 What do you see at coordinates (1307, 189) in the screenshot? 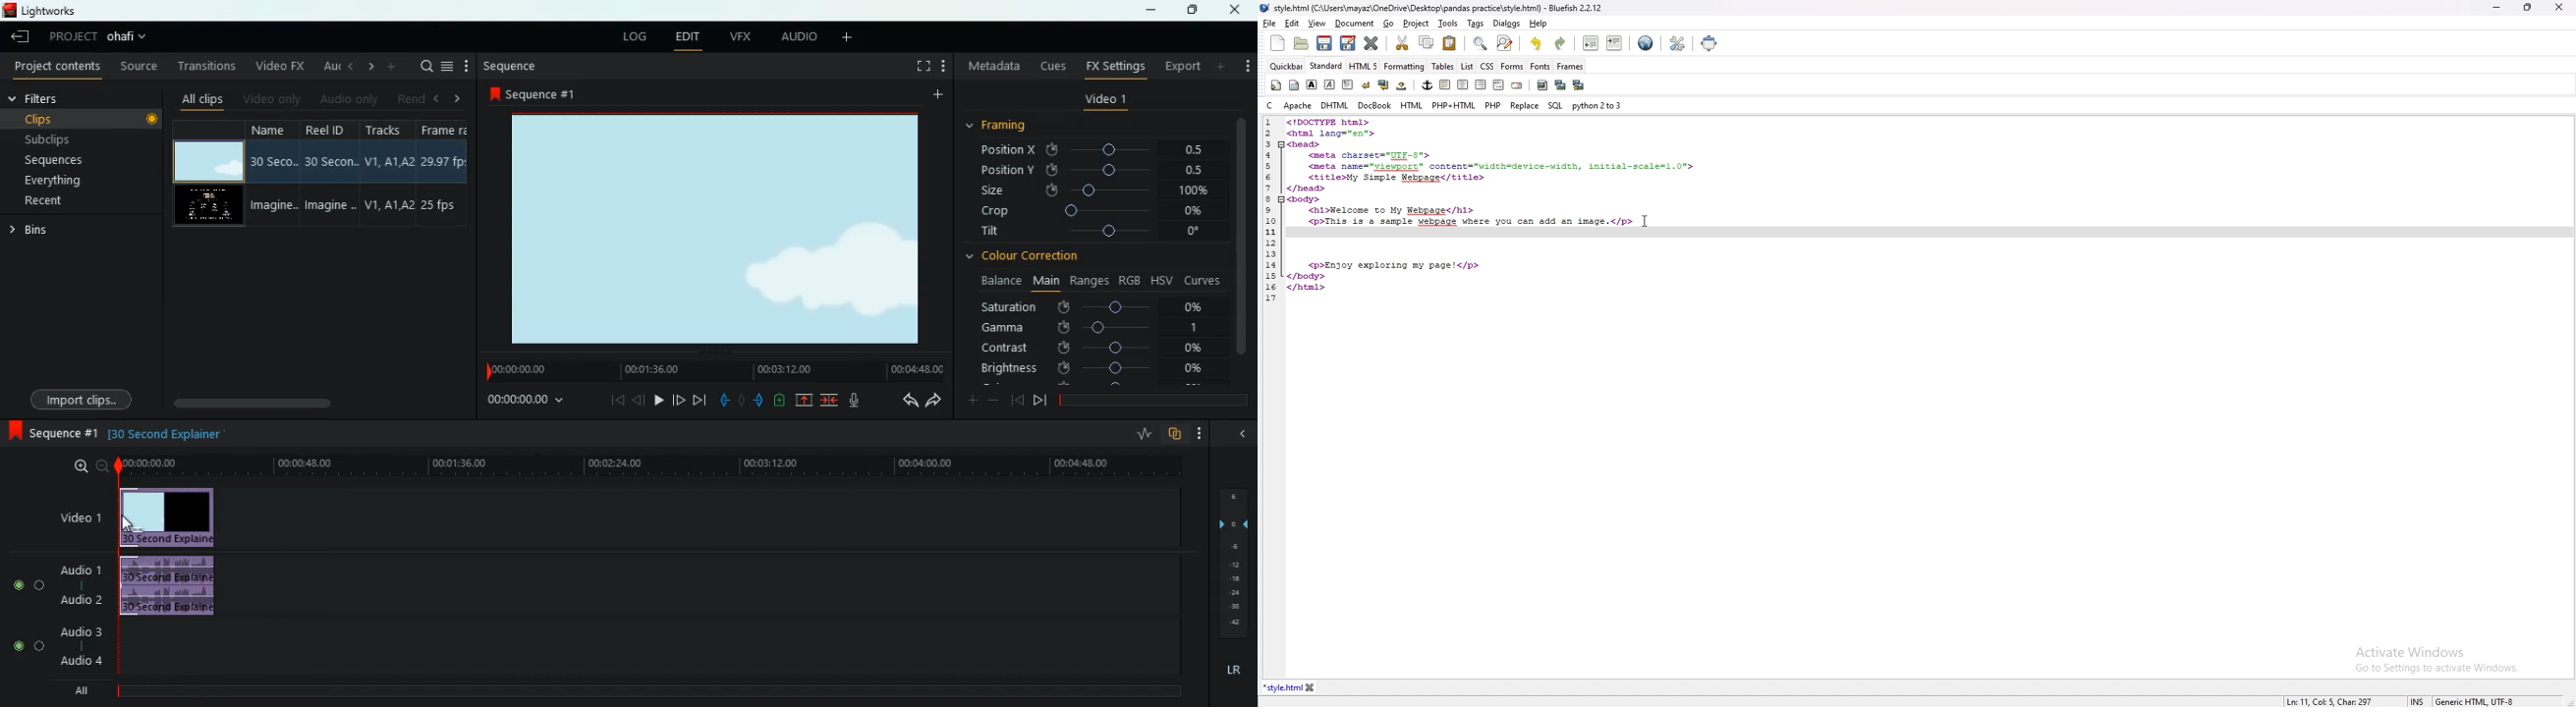
I see `</head>` at bounding box center [1307, 189].